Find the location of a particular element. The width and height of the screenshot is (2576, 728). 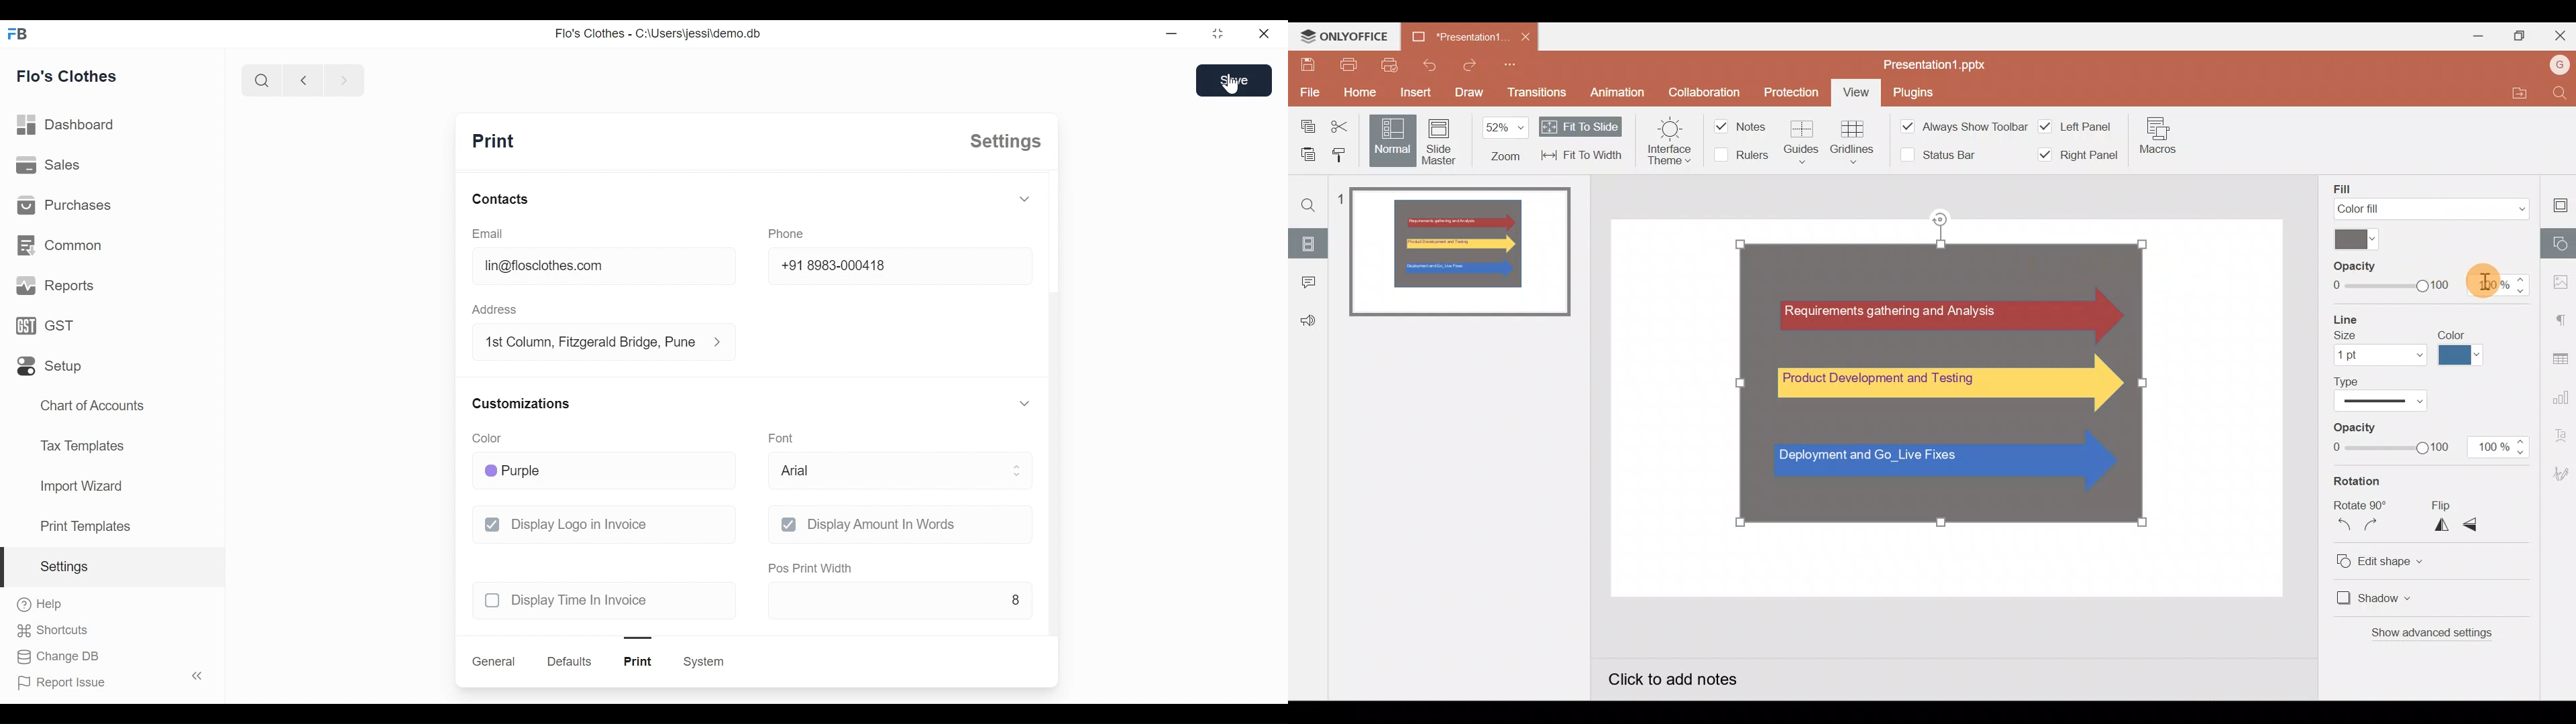

toggle expand/collapse is located at coordinates (1022, 404).